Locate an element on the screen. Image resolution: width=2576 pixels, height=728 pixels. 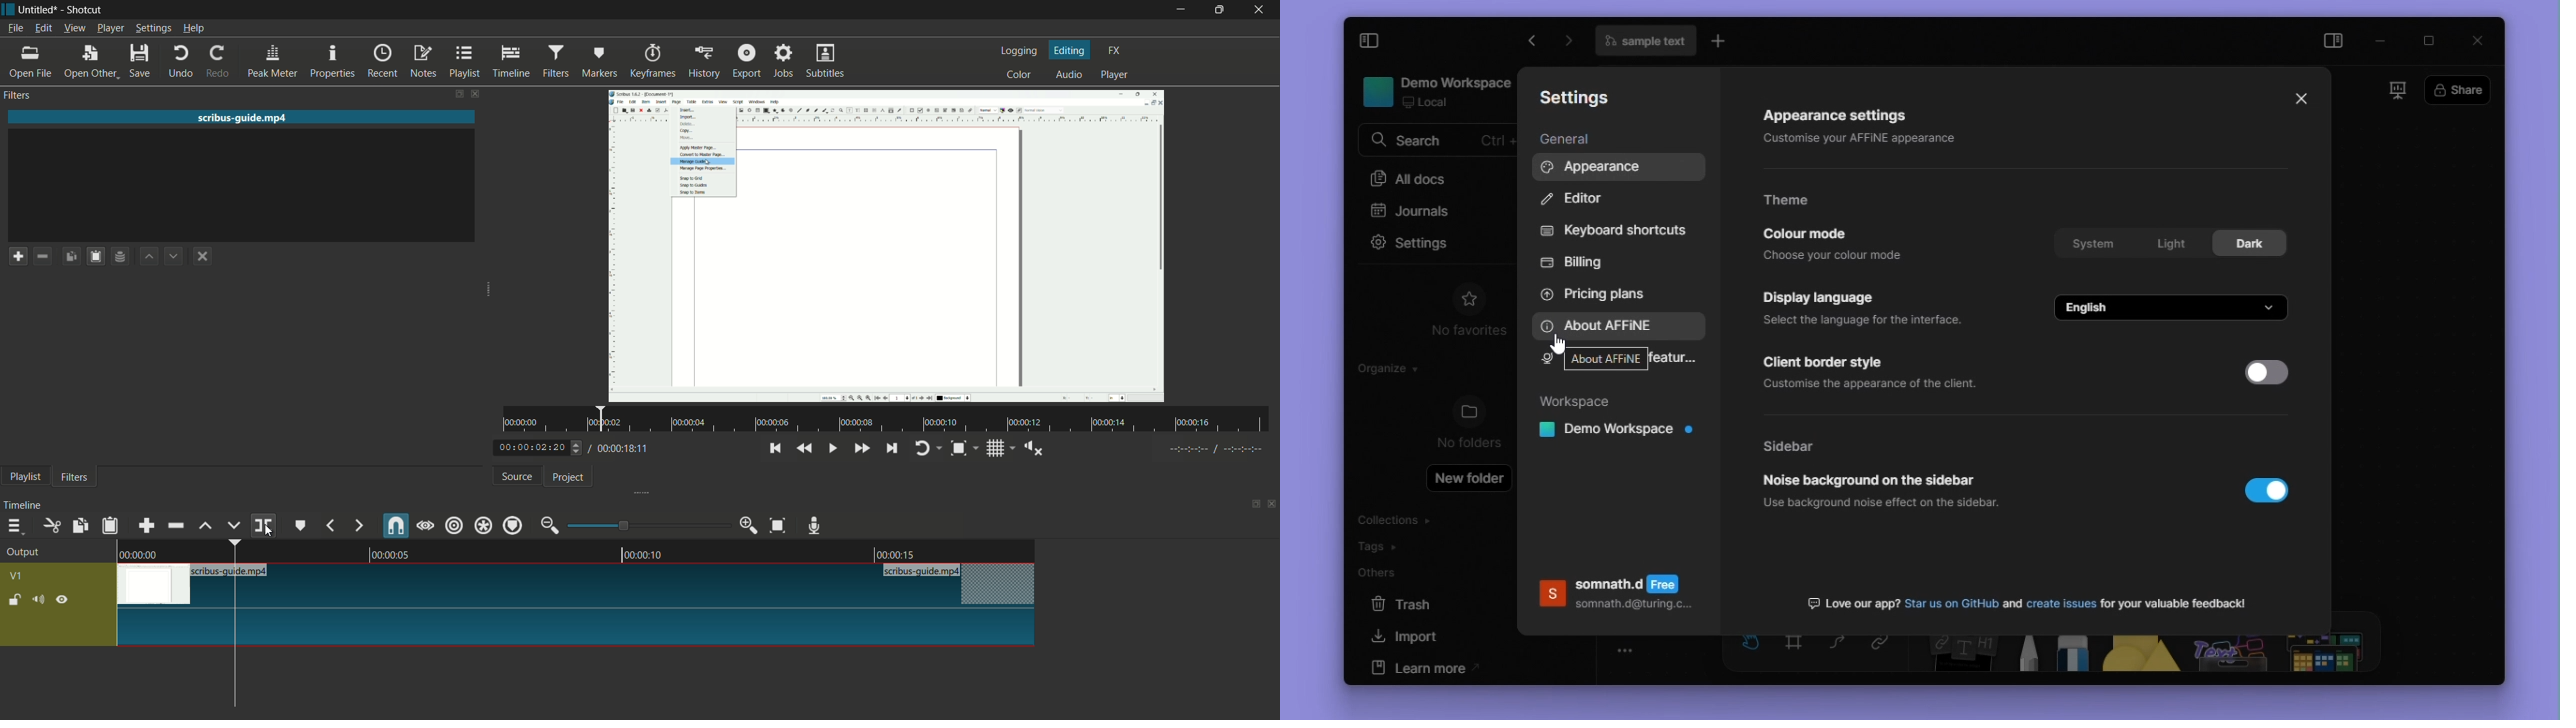
help menu is located at coordinates (194, 29).